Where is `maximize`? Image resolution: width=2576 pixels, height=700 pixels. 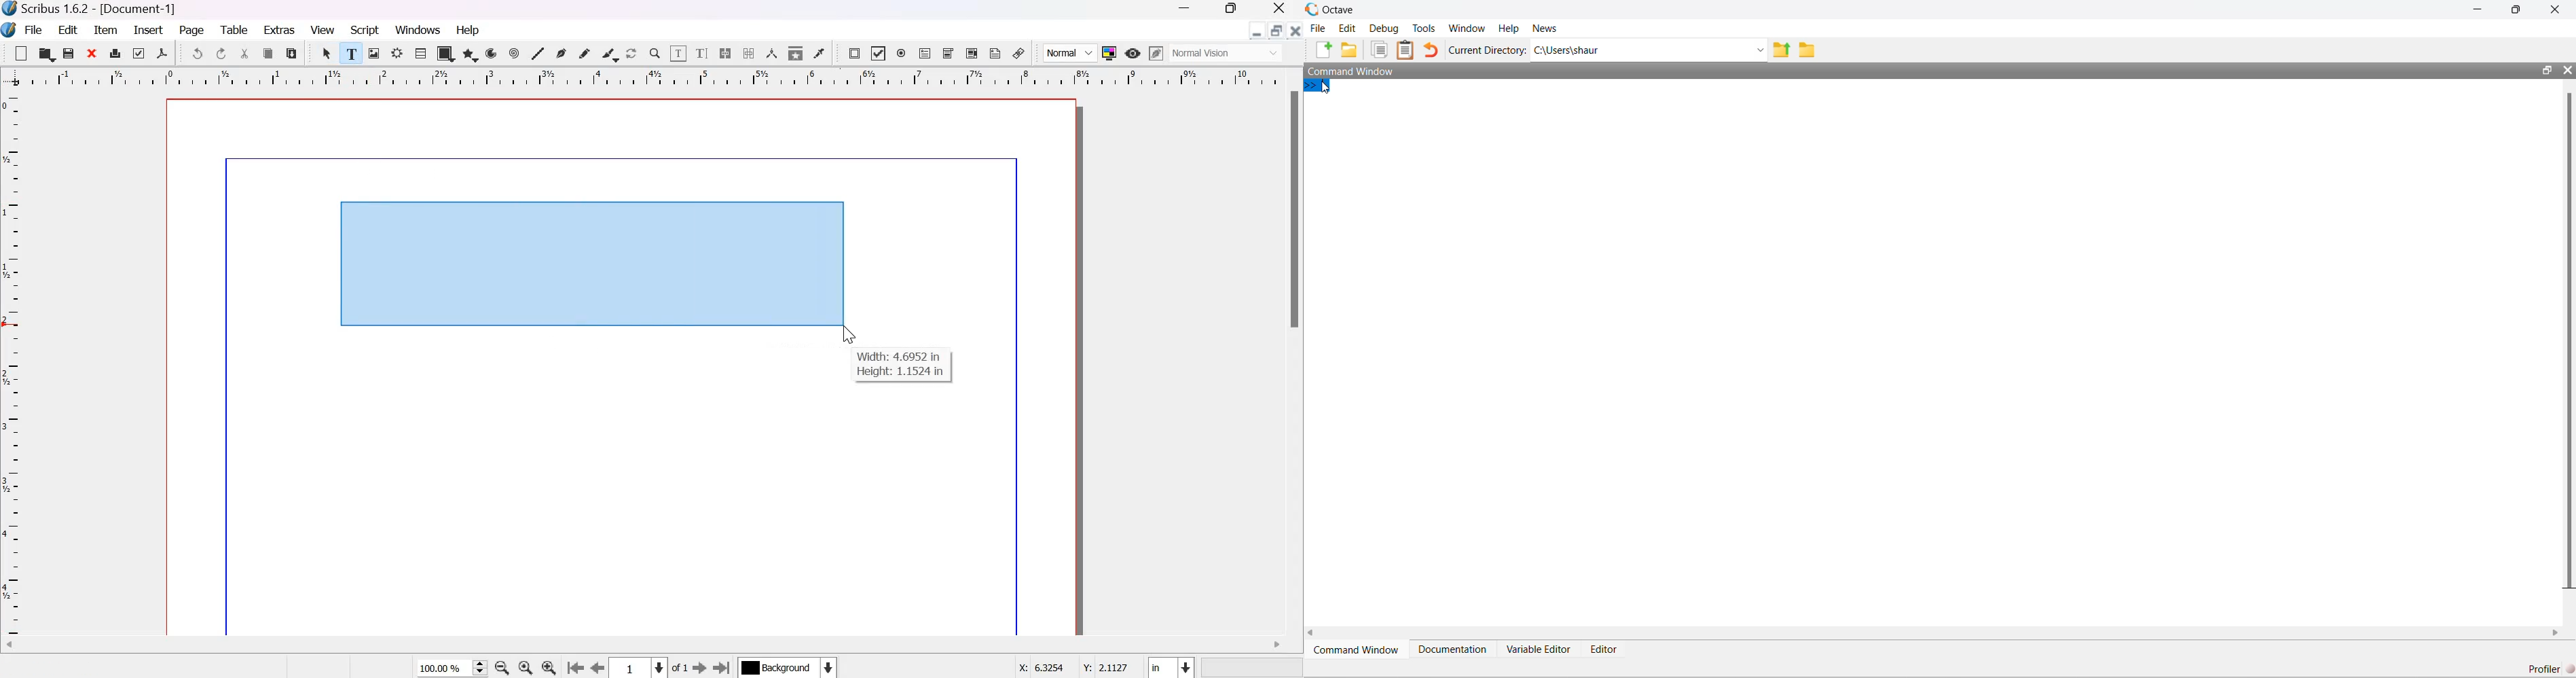 maximize is located at coordinates (1276, 30).